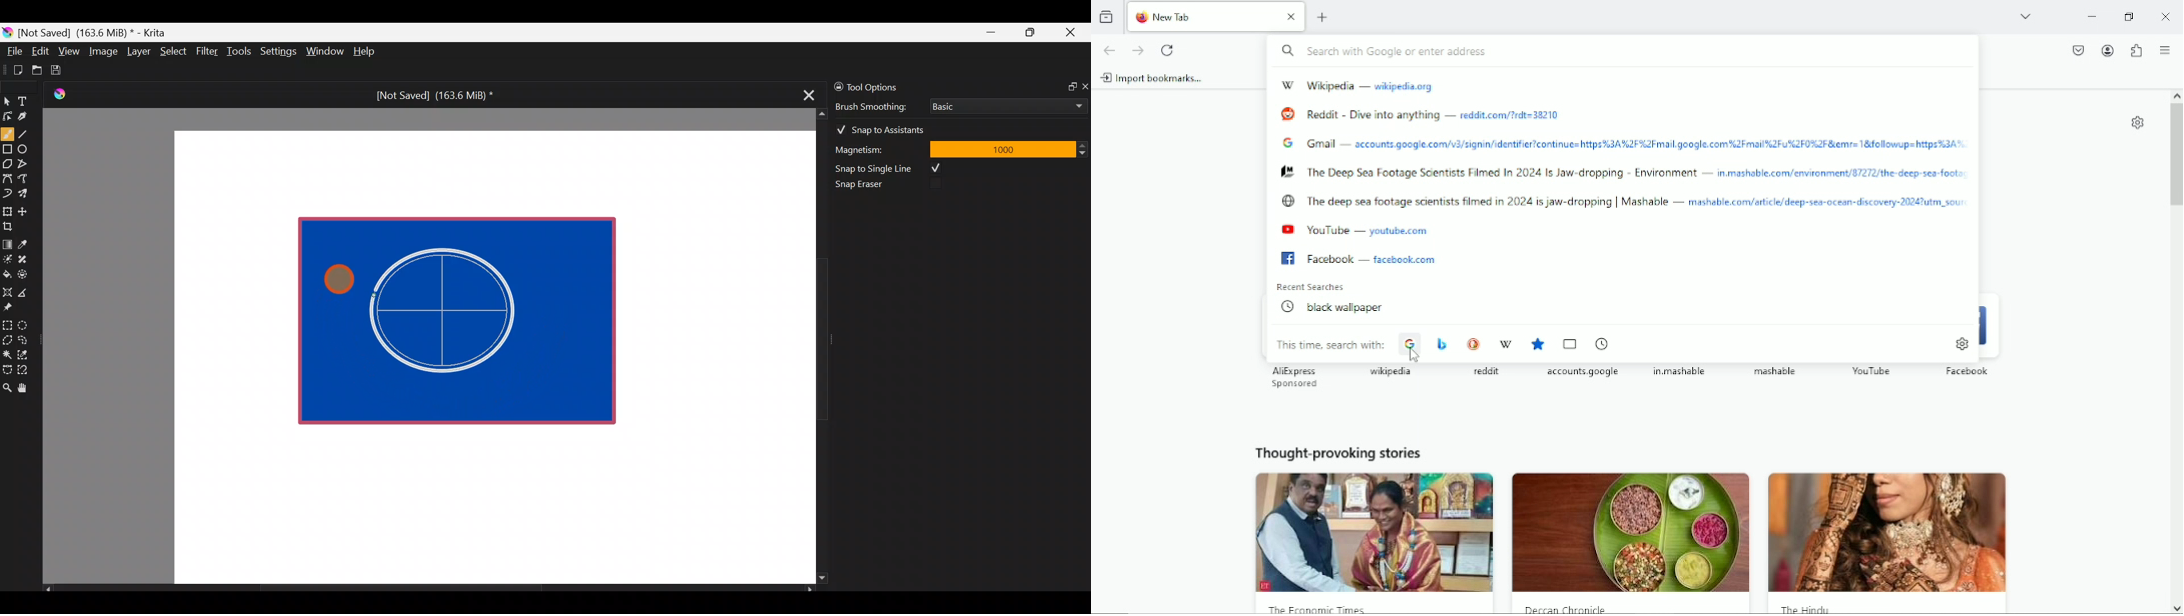 The image size is (2184, 616). I want to click on in.mashable, so click(1681, 374).